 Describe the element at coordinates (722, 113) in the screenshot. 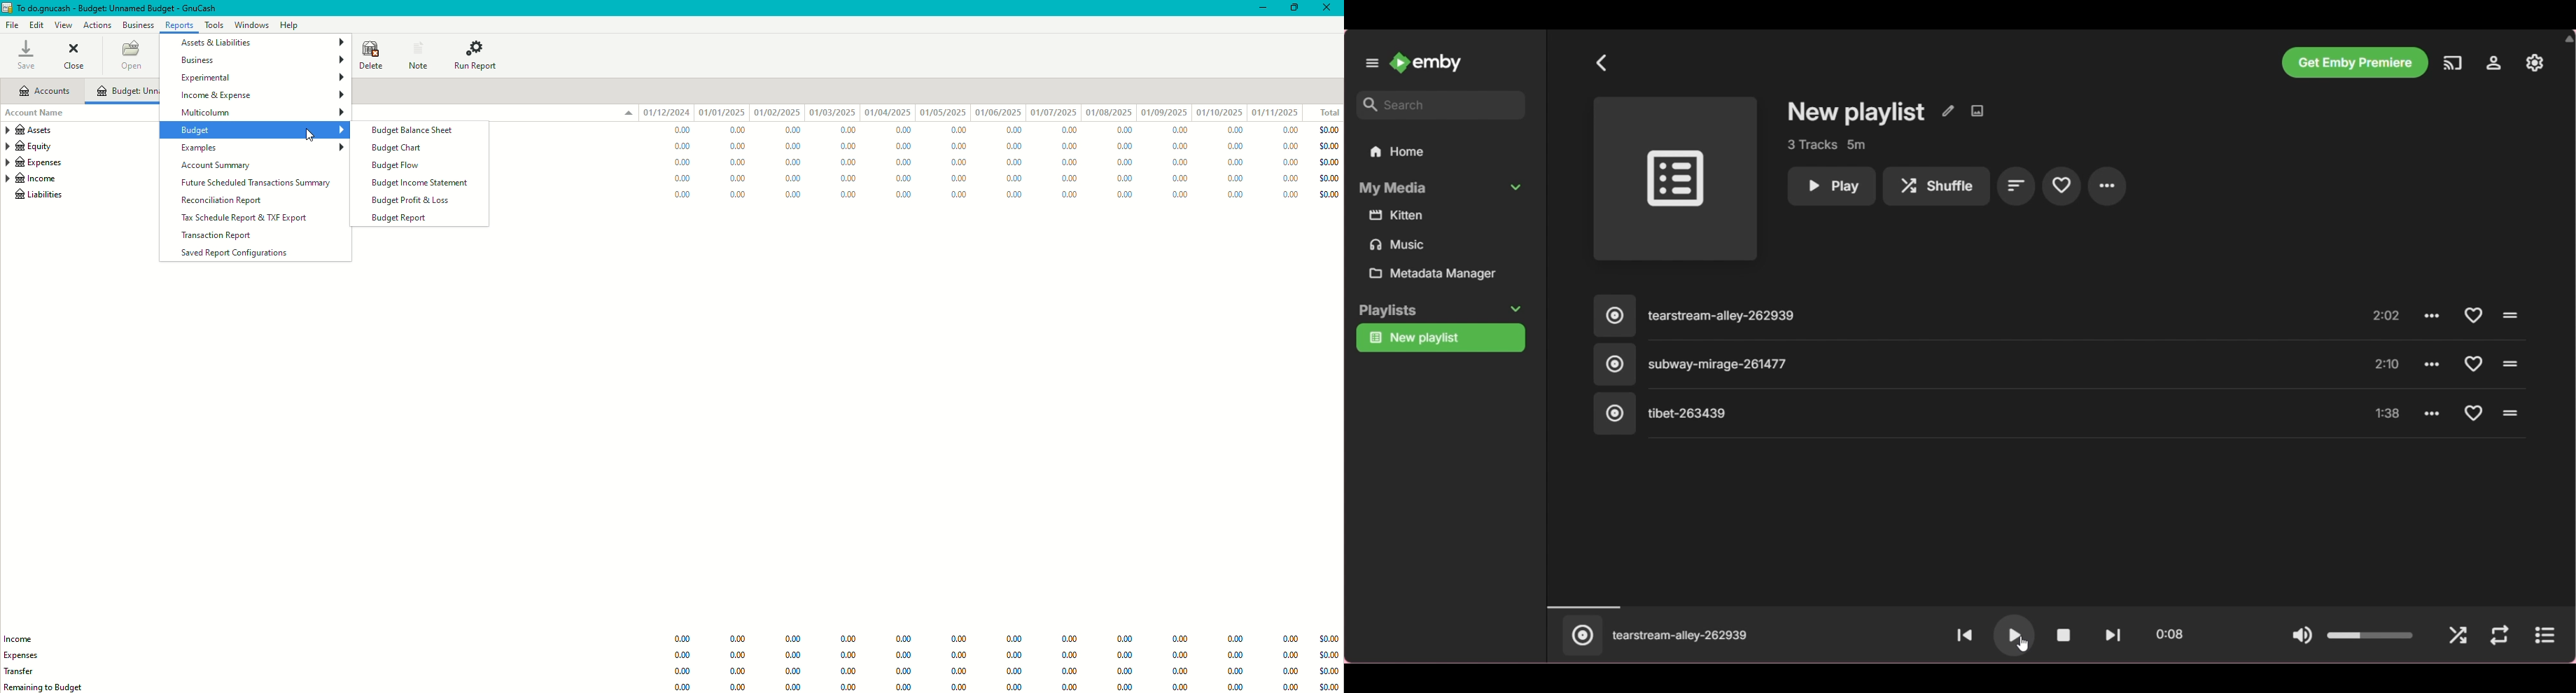

I see `01/01/2025` at that location.